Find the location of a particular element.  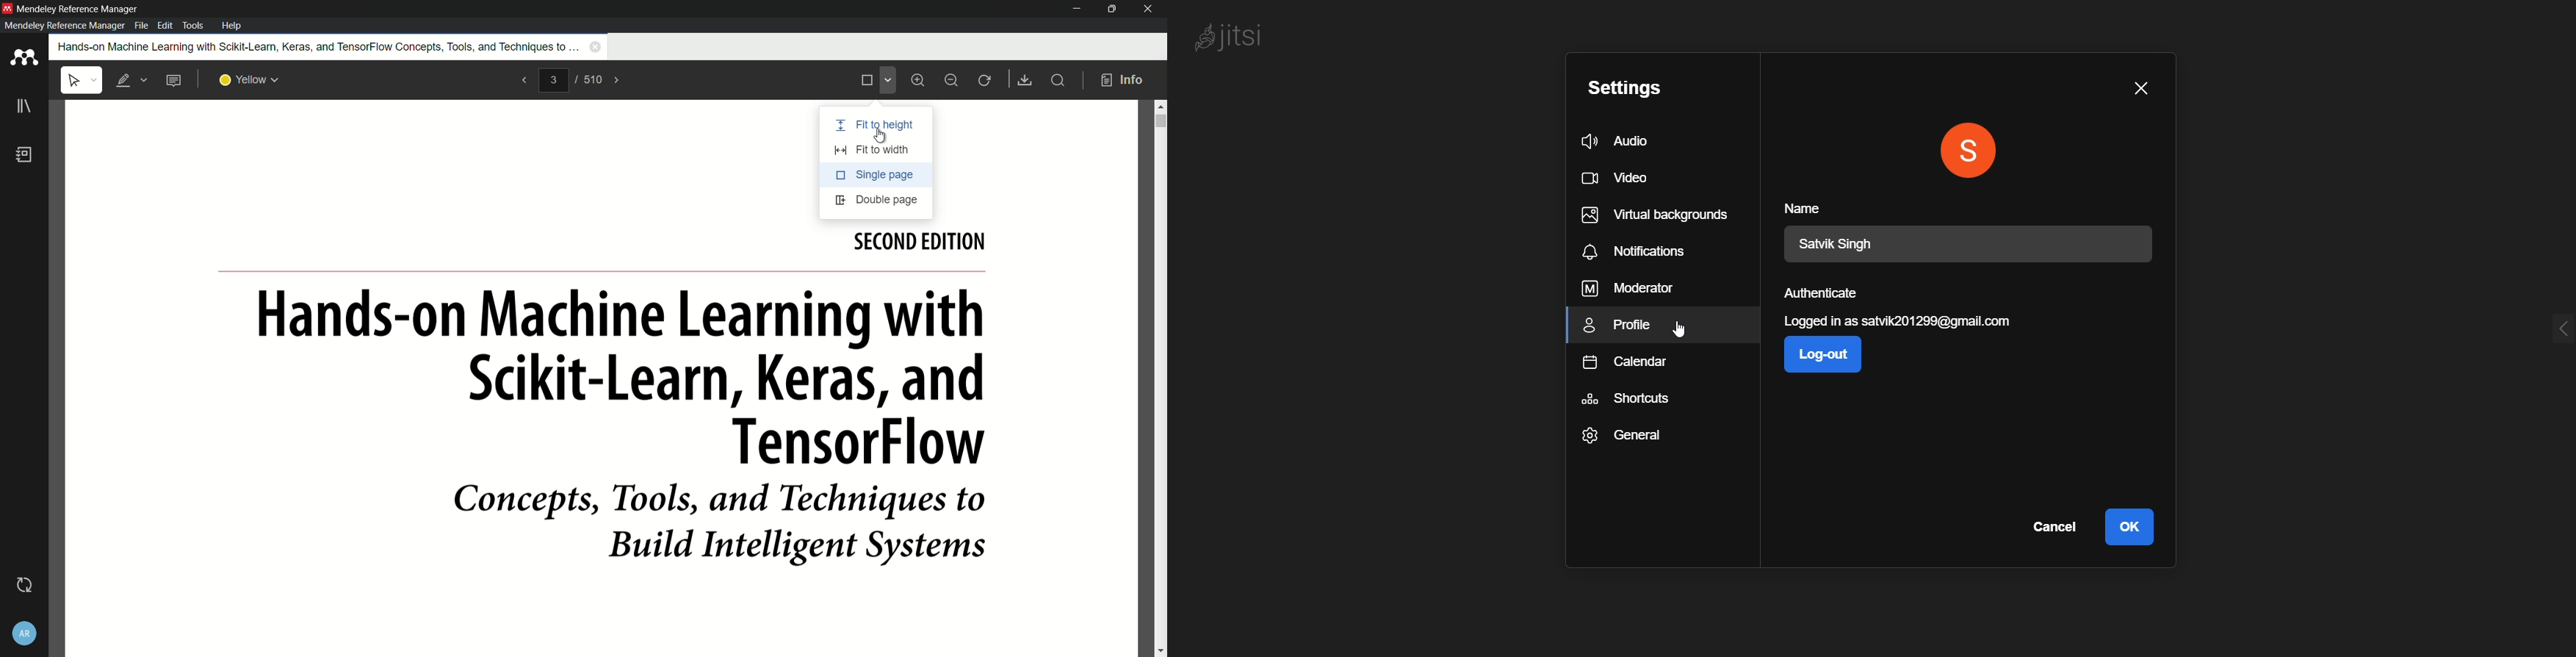

current page is located at coordinates (553, 80).